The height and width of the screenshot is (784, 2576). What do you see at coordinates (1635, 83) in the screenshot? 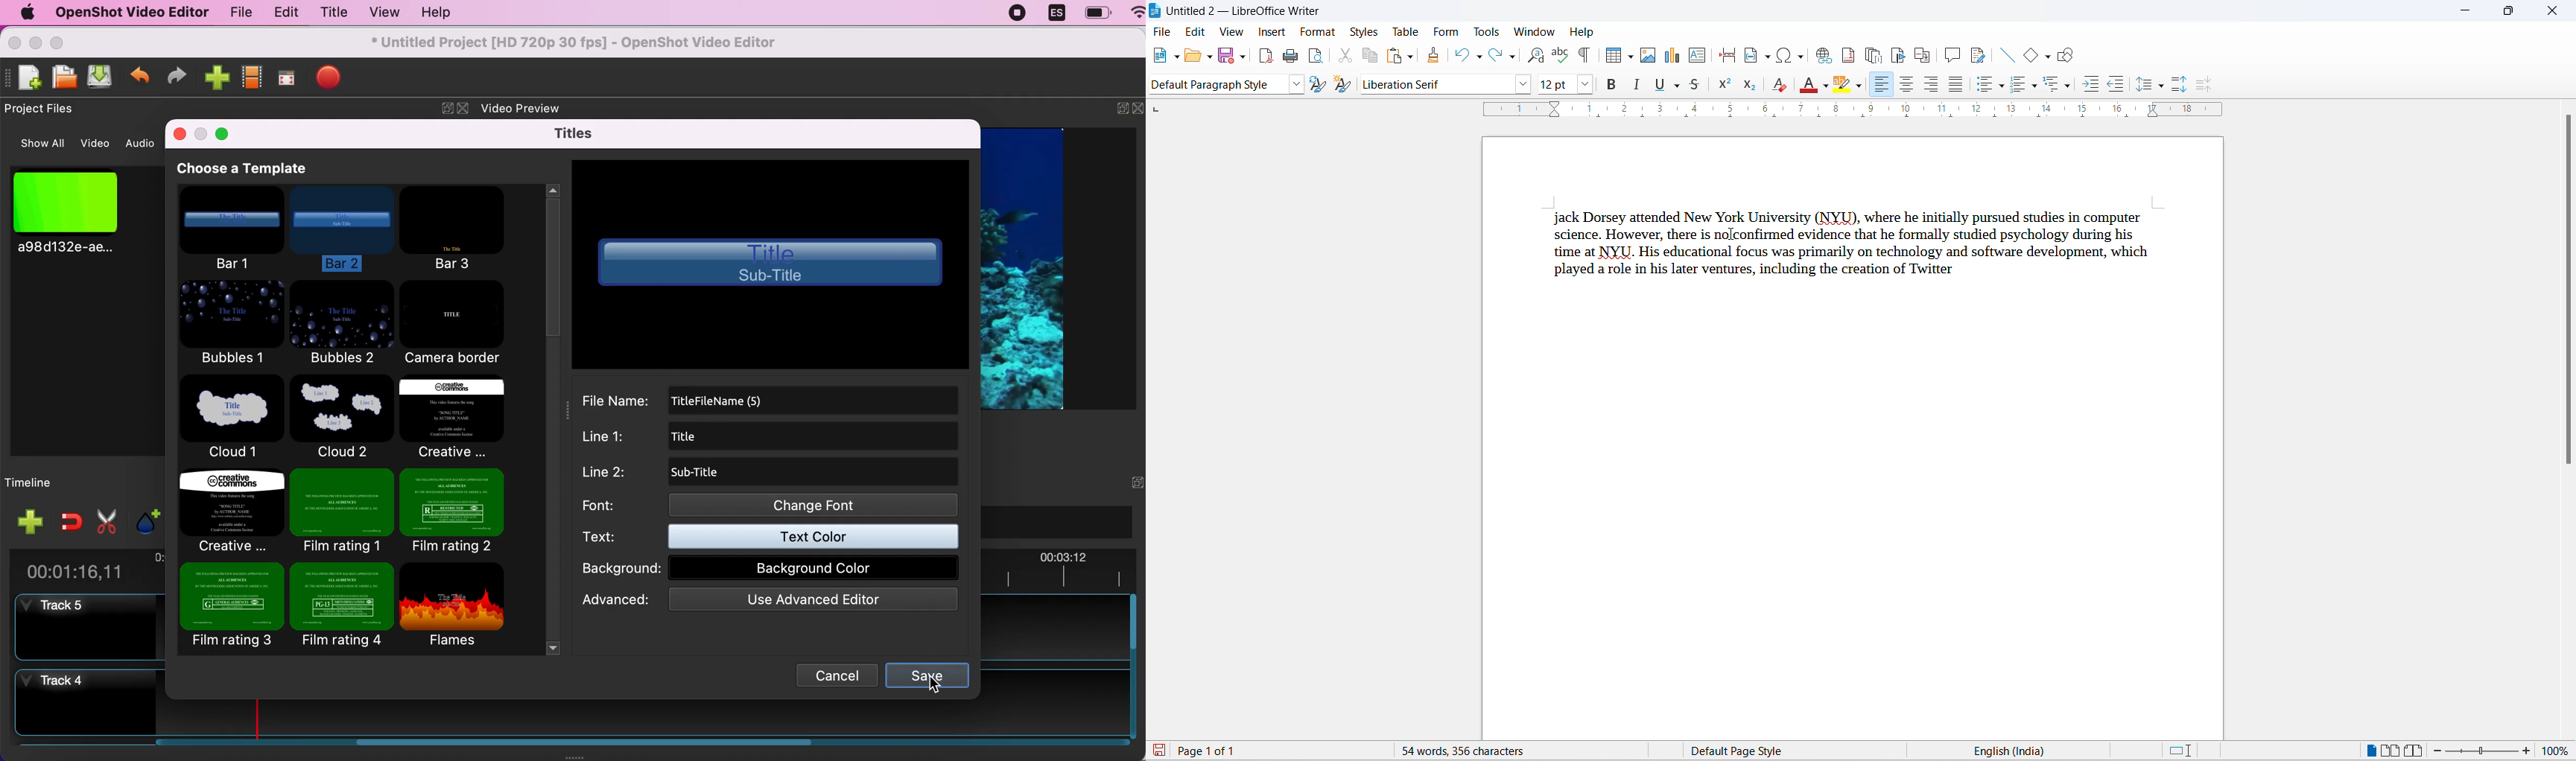
I see `italics` at bounding box center [1635, 83].